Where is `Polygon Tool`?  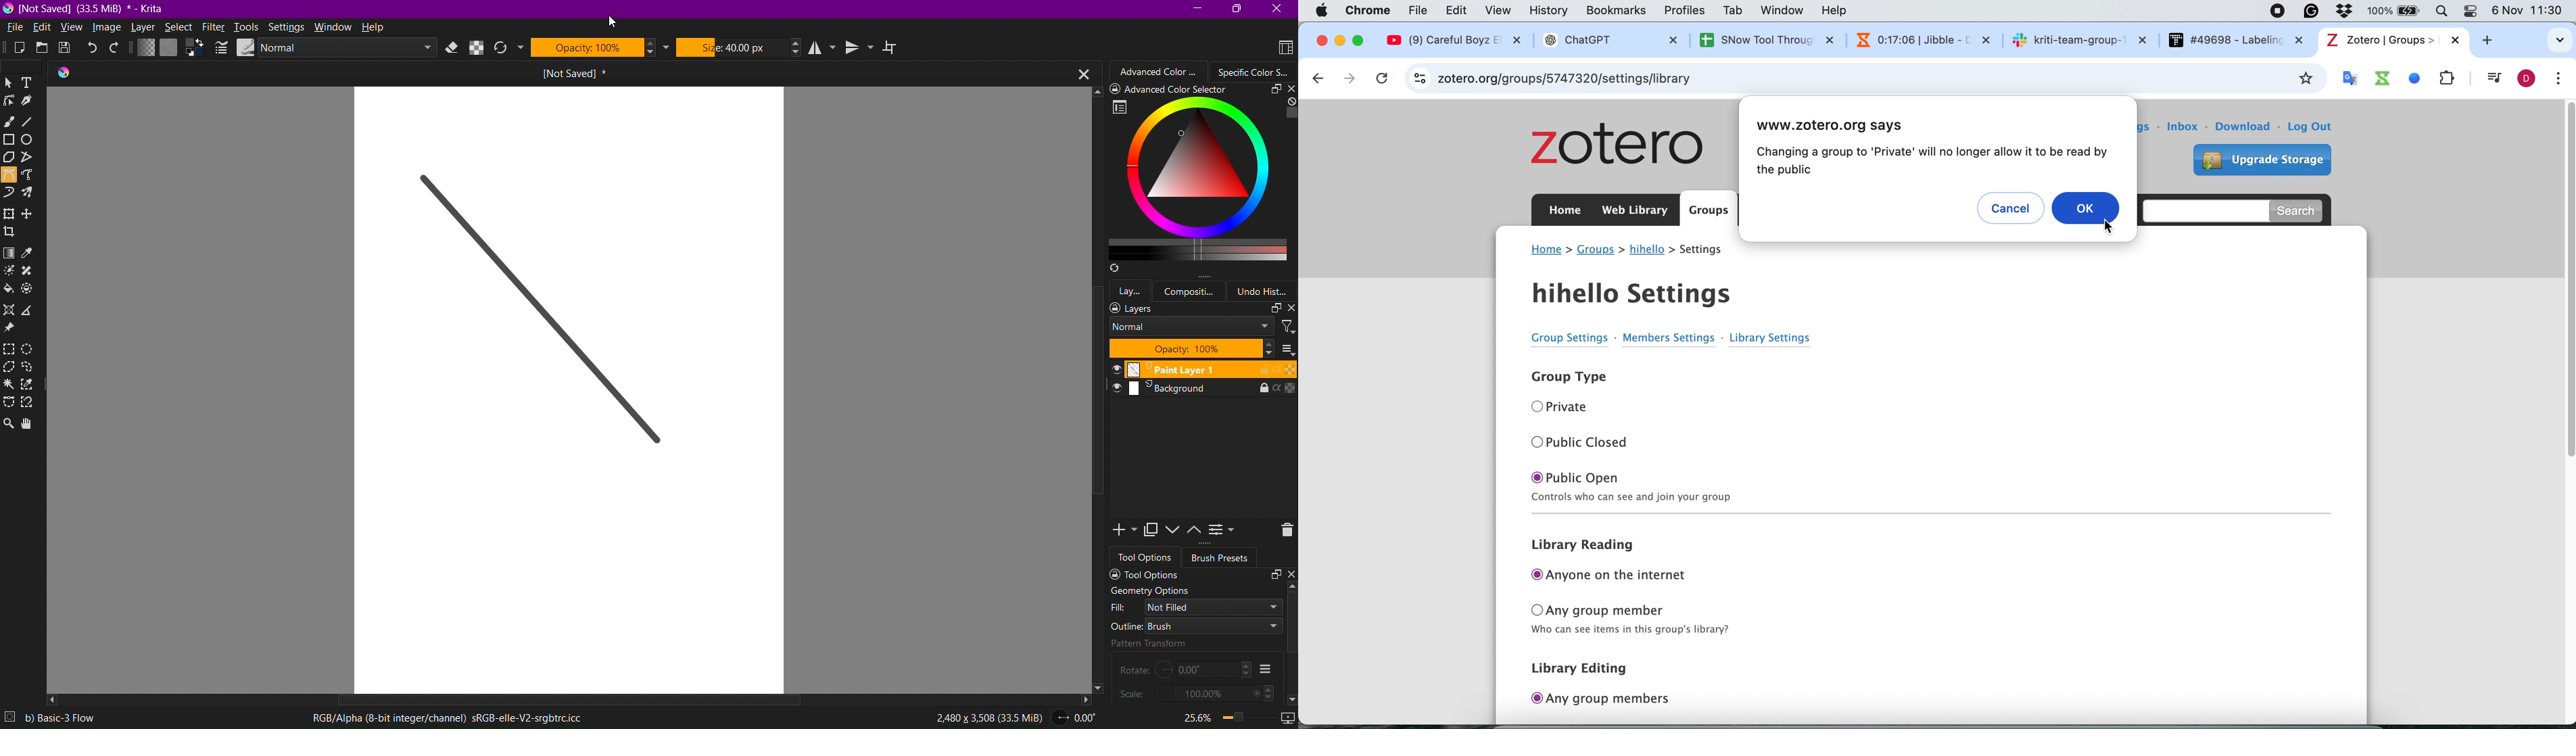
Polygon Tool is located at coordinates (11, 159).